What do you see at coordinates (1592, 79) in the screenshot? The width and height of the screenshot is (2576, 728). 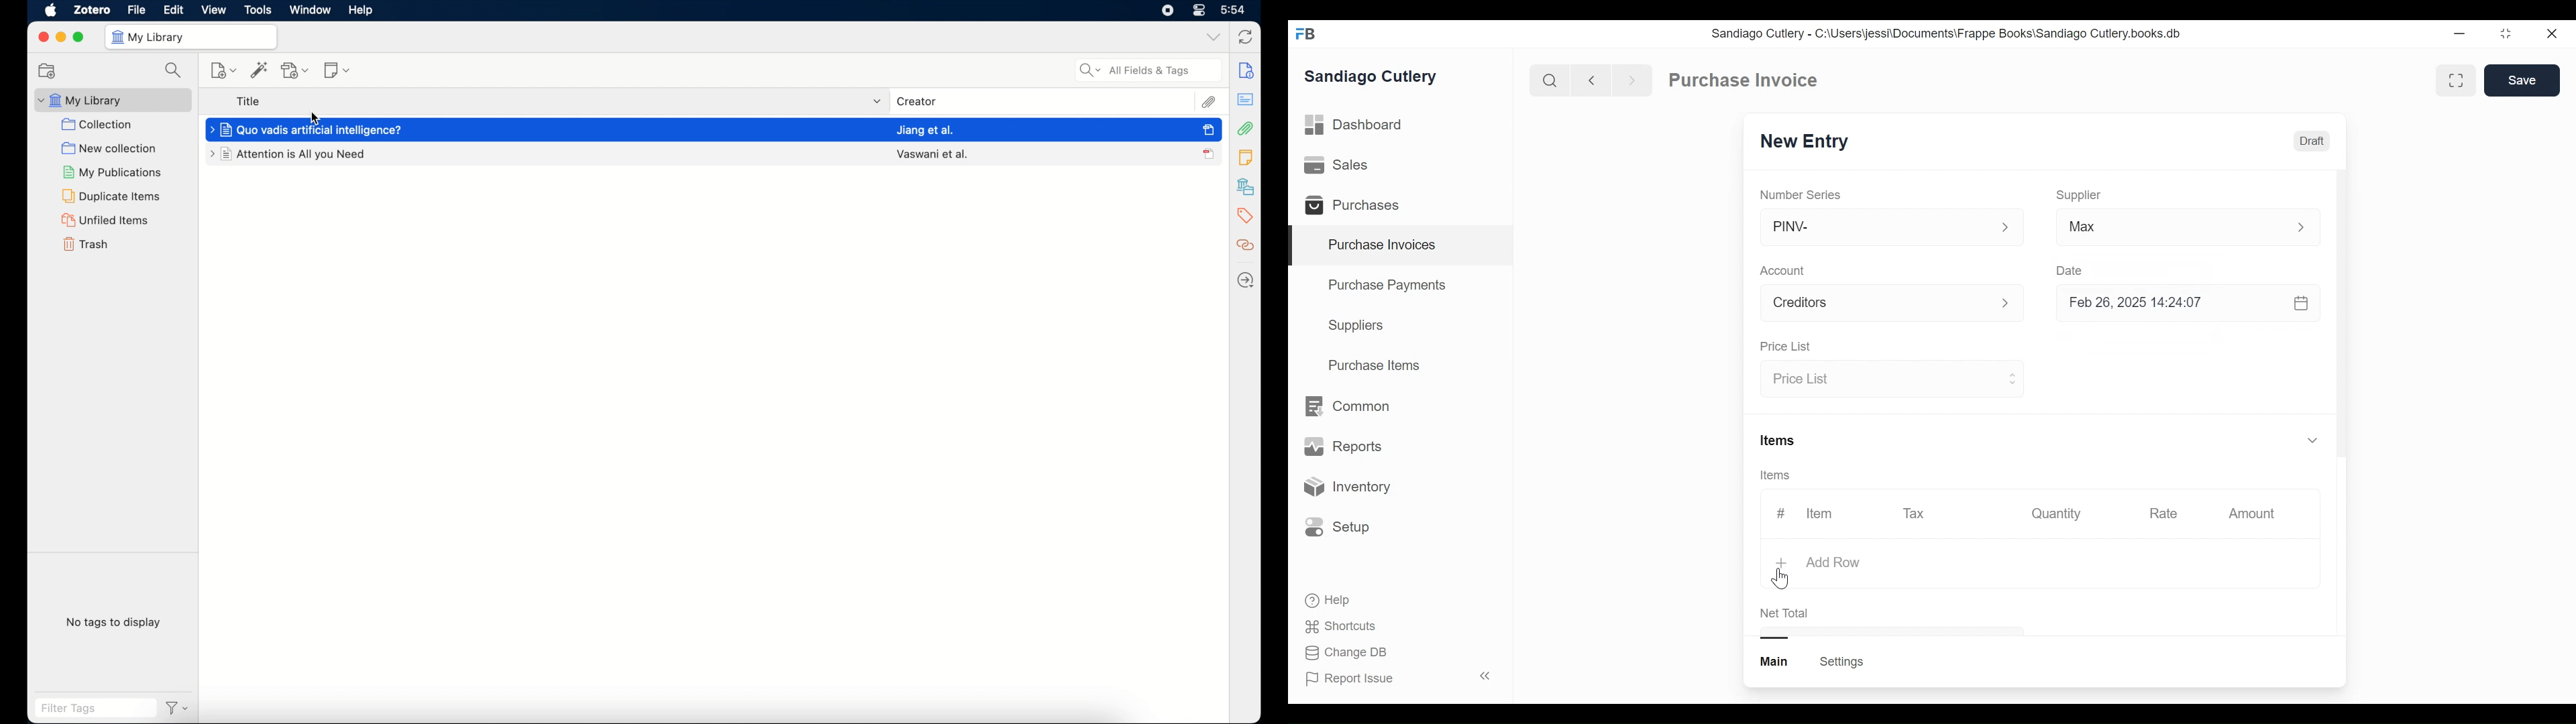 I see `Naviagate back` at bounding box center [1592, 79].